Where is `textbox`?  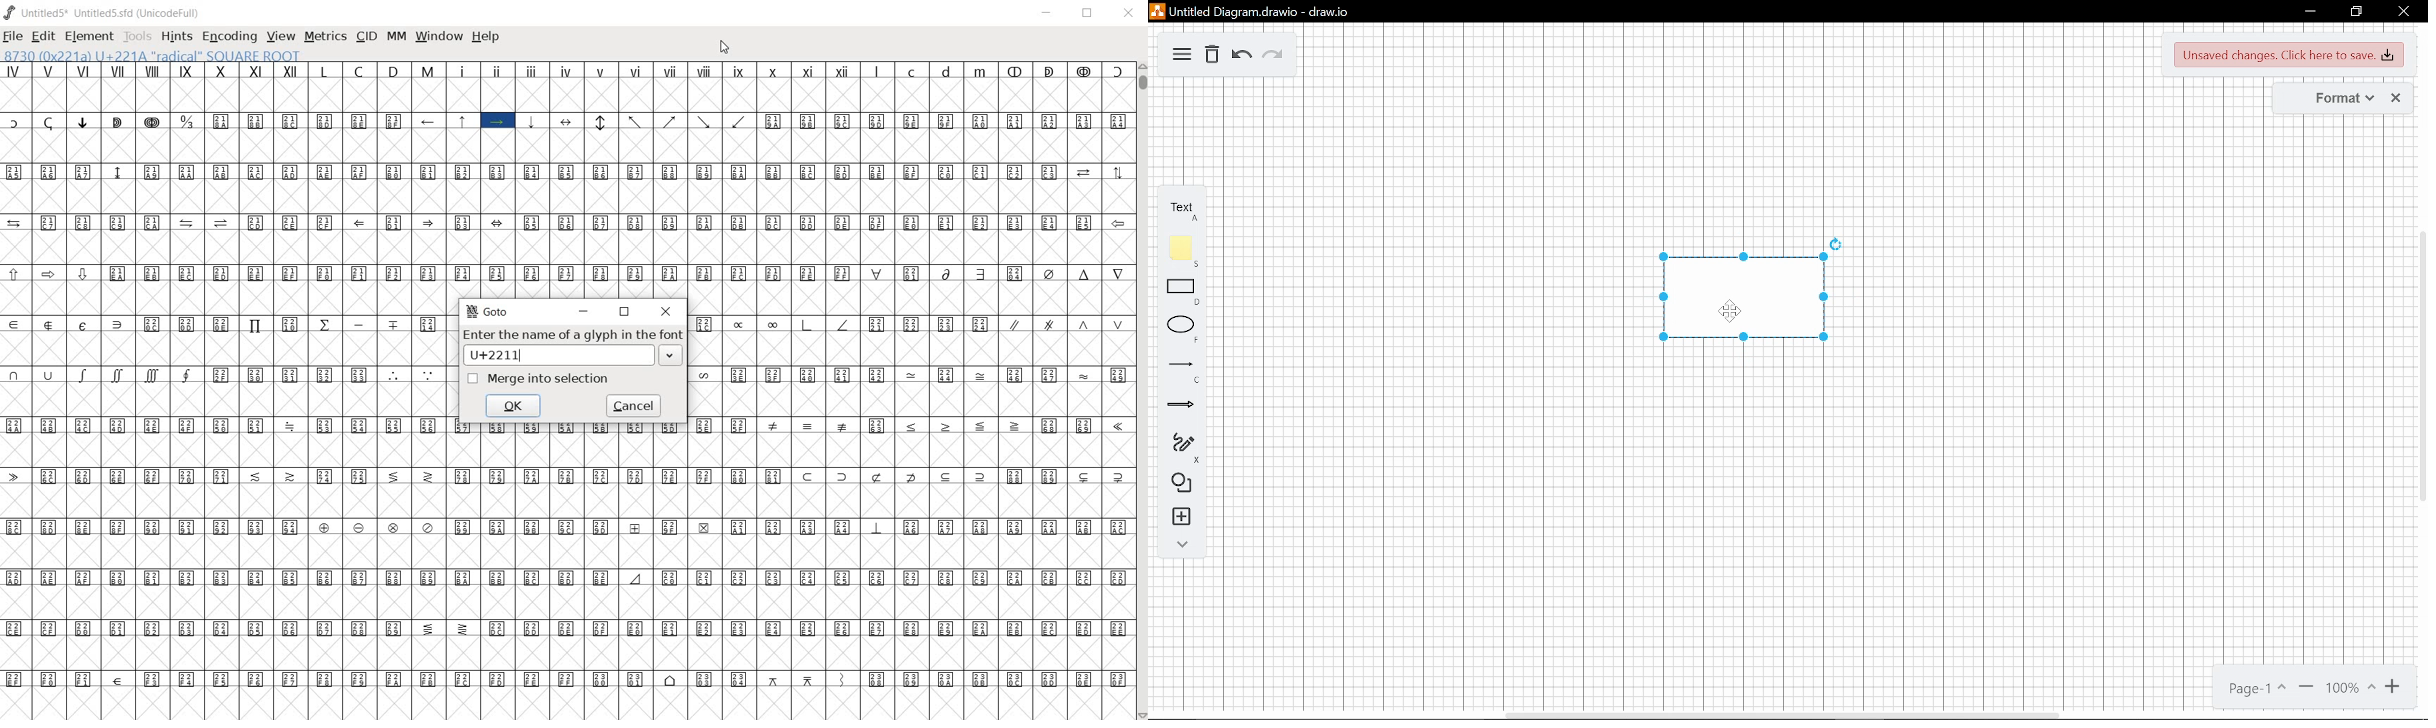 textbox is located at coordinates (573, 357).